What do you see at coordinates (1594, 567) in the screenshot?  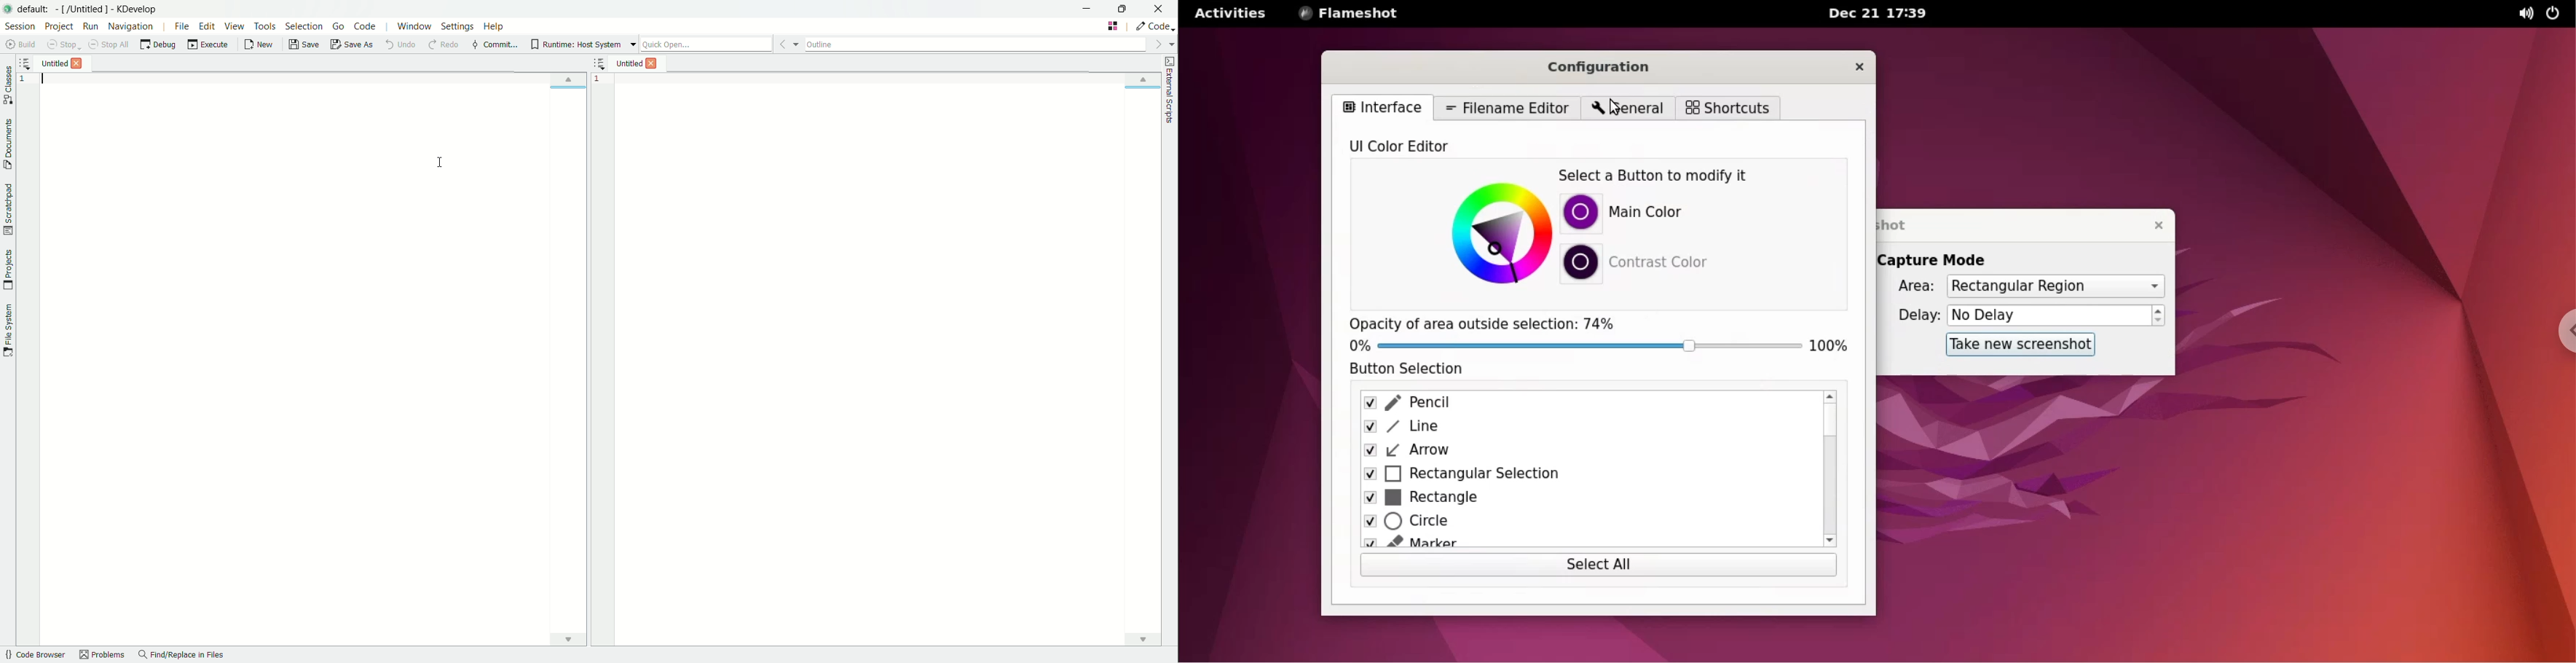 I see `select all` at bounding box center [1594, 567].